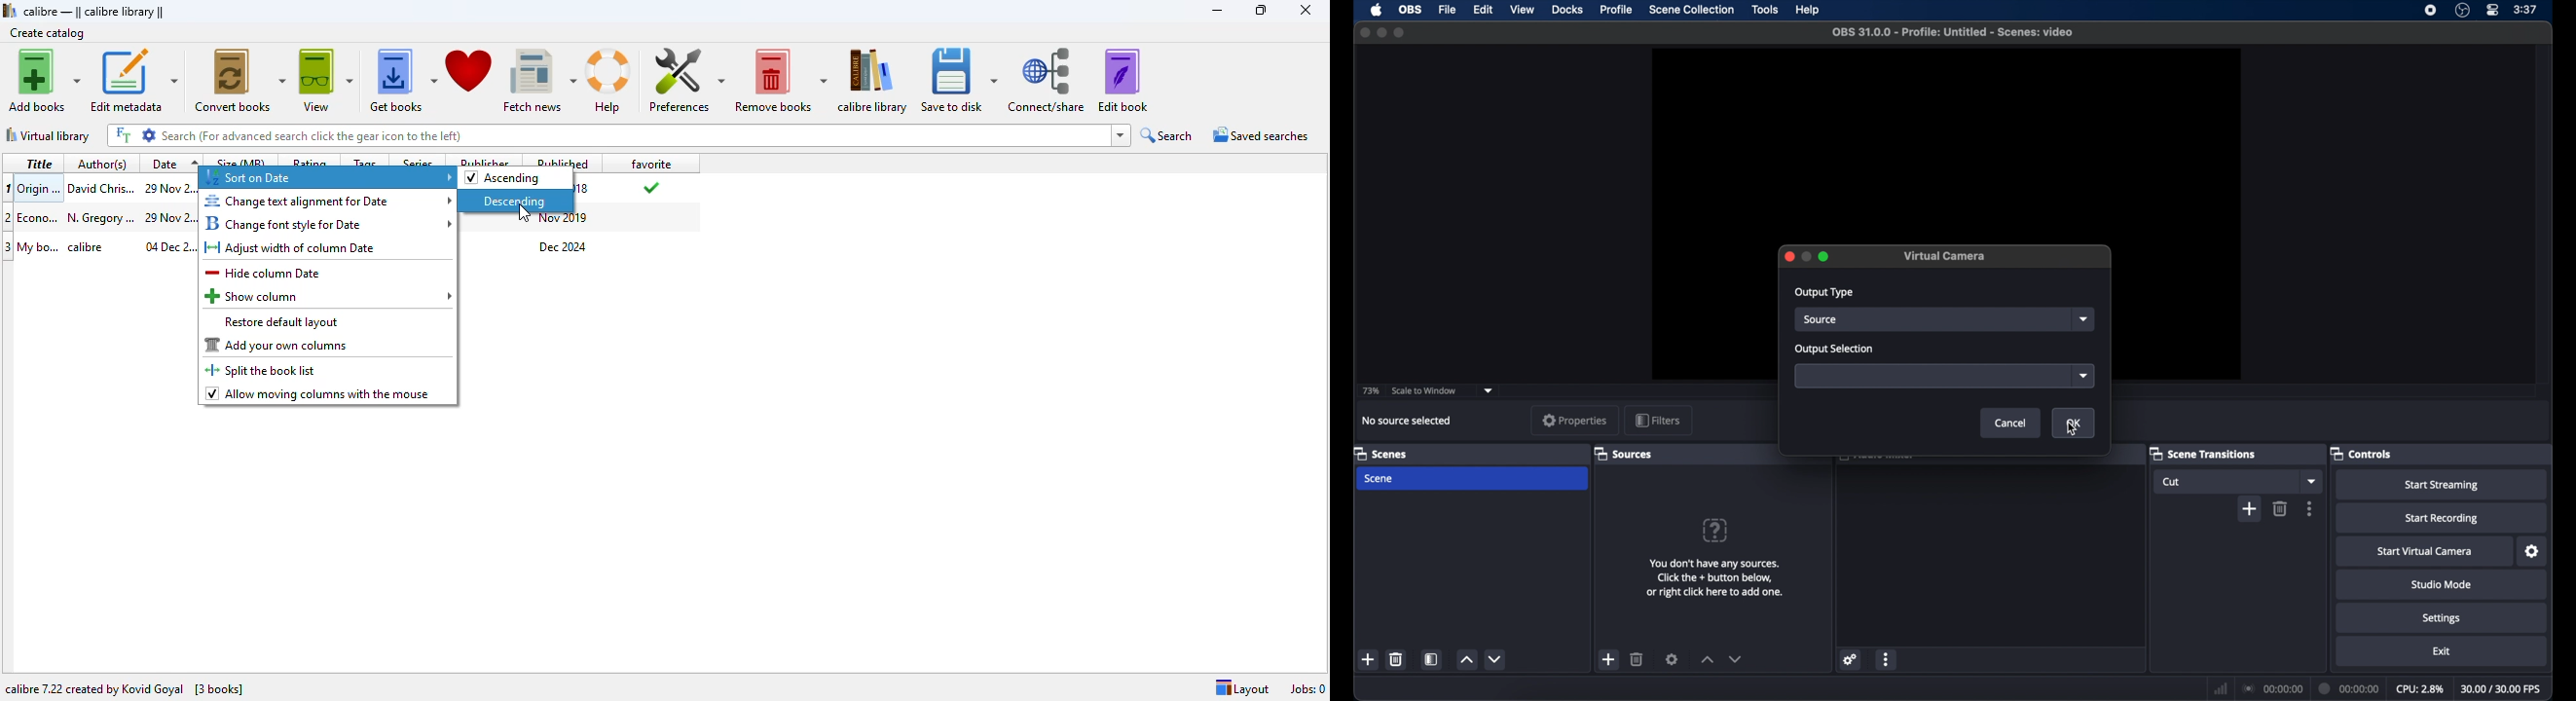 The height and width of the screenshot is (728, 2576). What do you see at coordinates (2249, 510) in the screenshot?
I see `add` at bounding box center [2249, 510].